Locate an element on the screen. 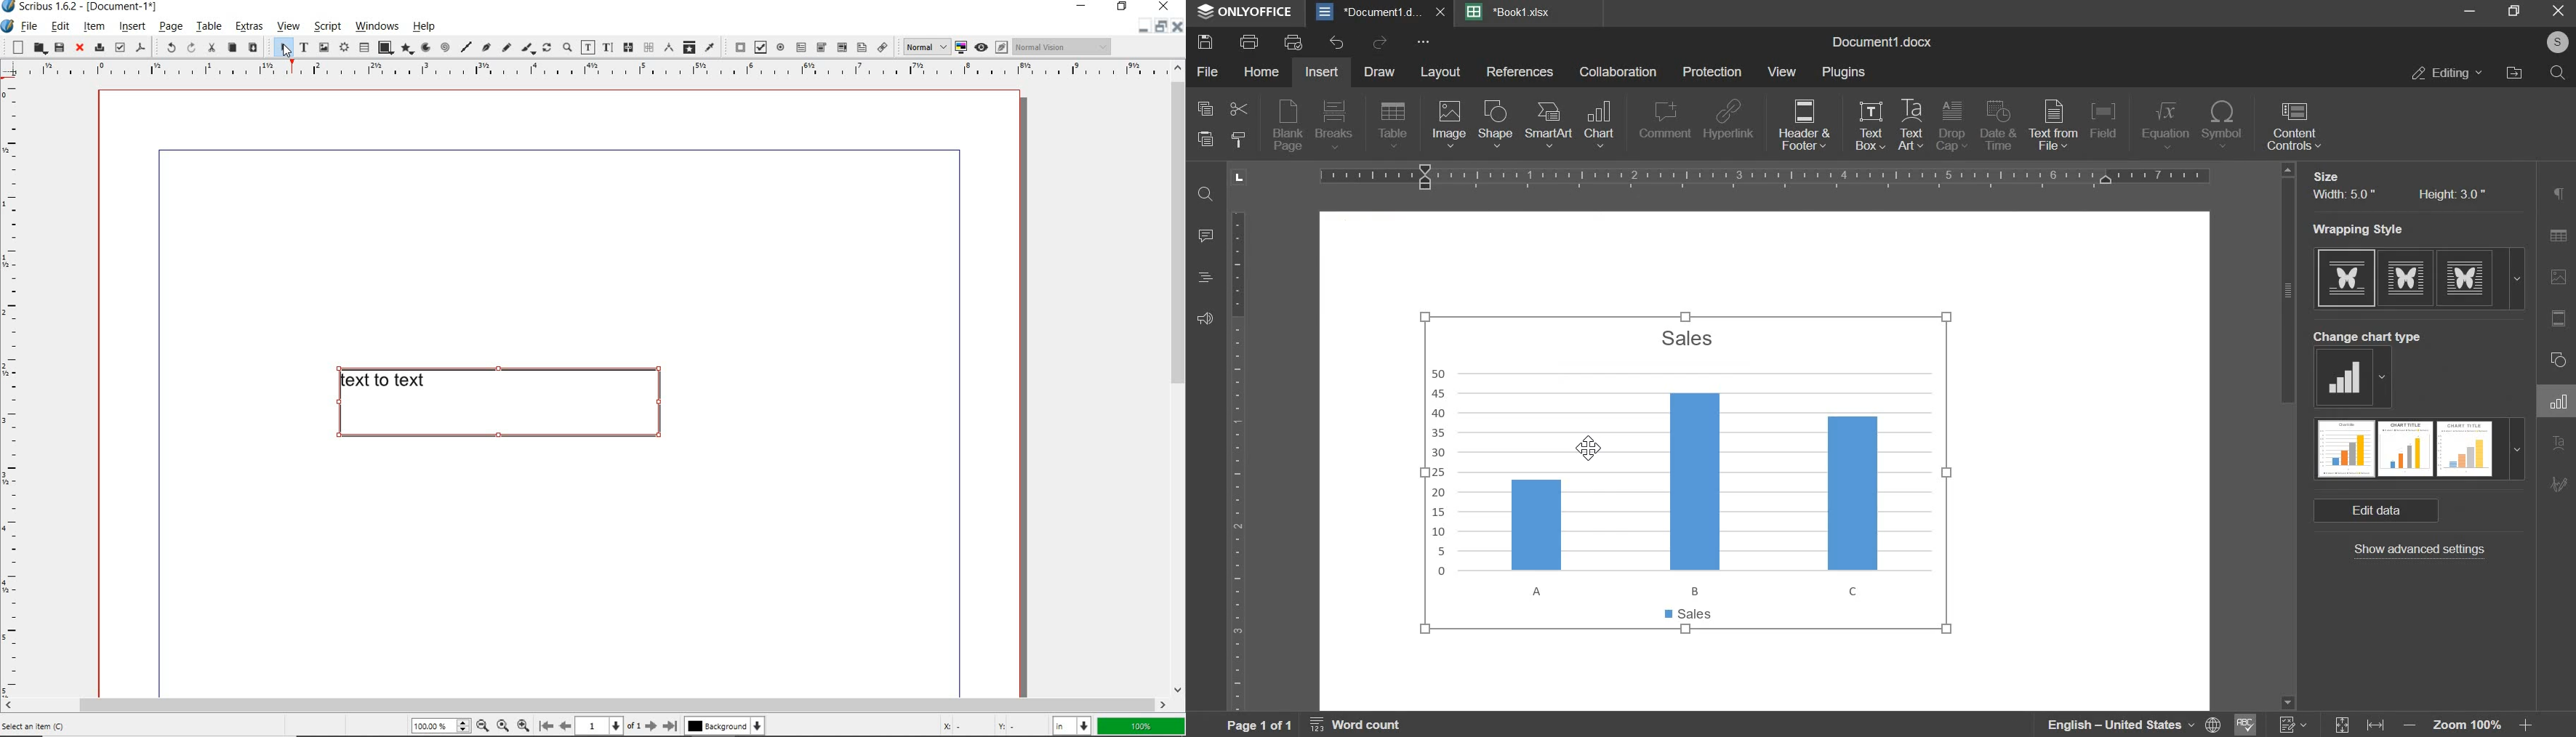 This screenshot has height=756, width=2576. chart is located at coordinates (1688, 472).